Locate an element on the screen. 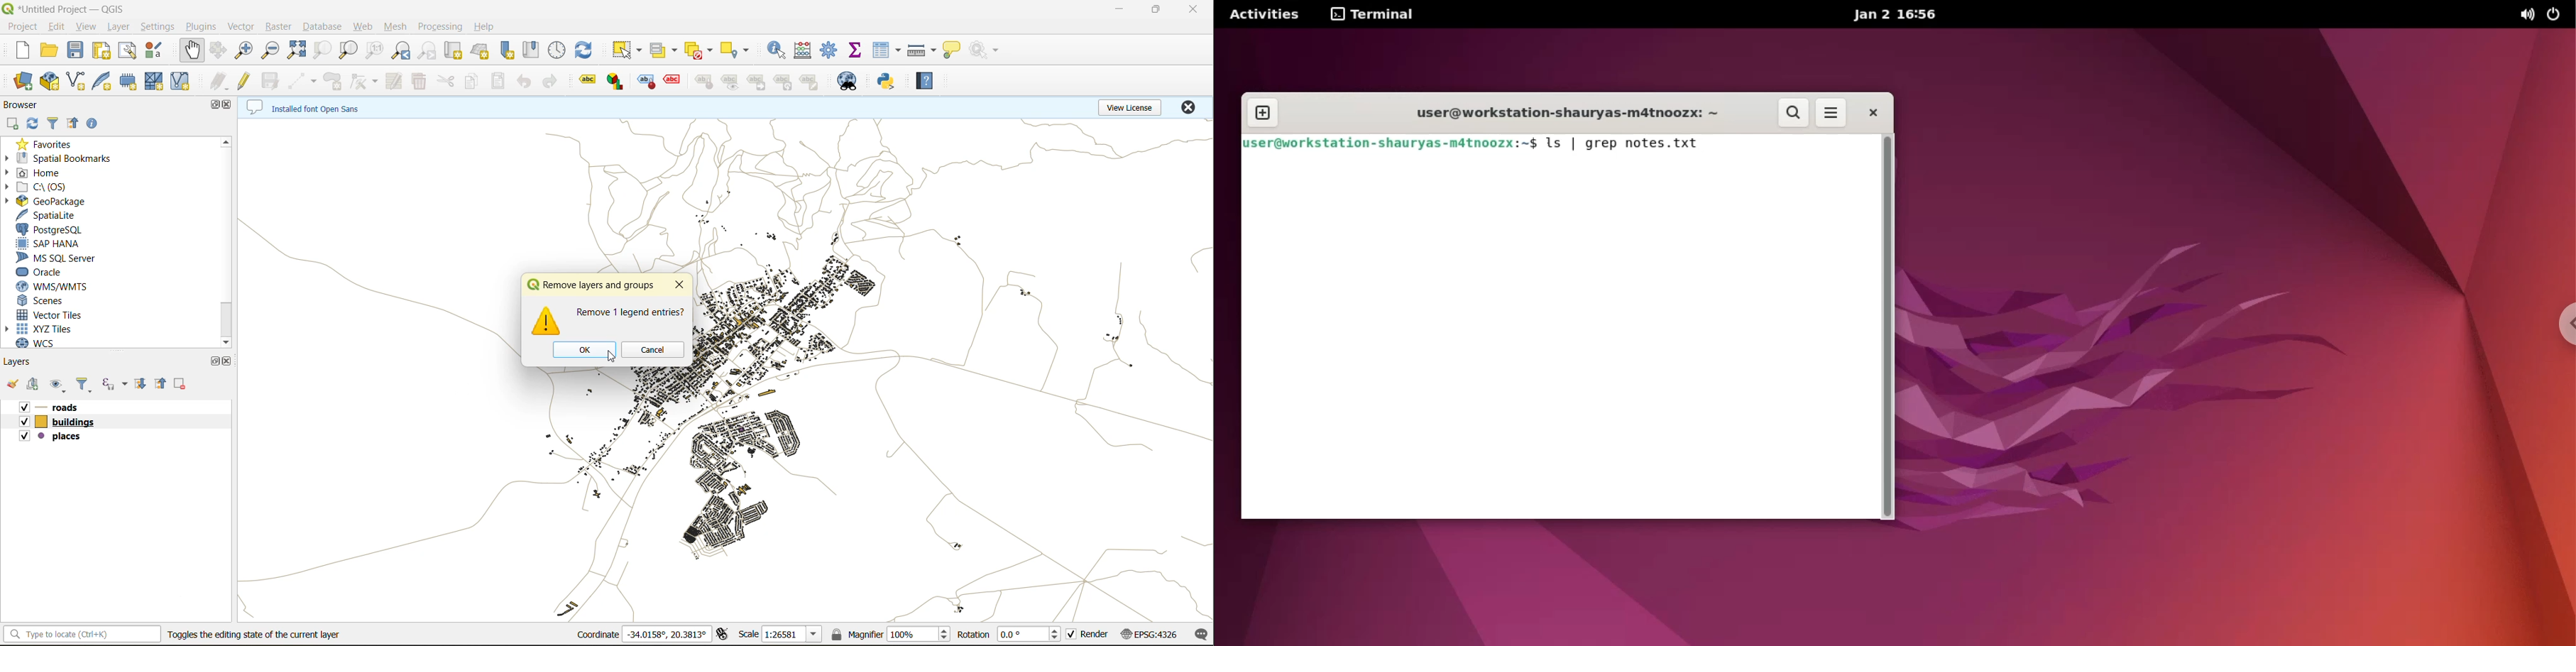  statistical summary is located at coordinates (860, 50).